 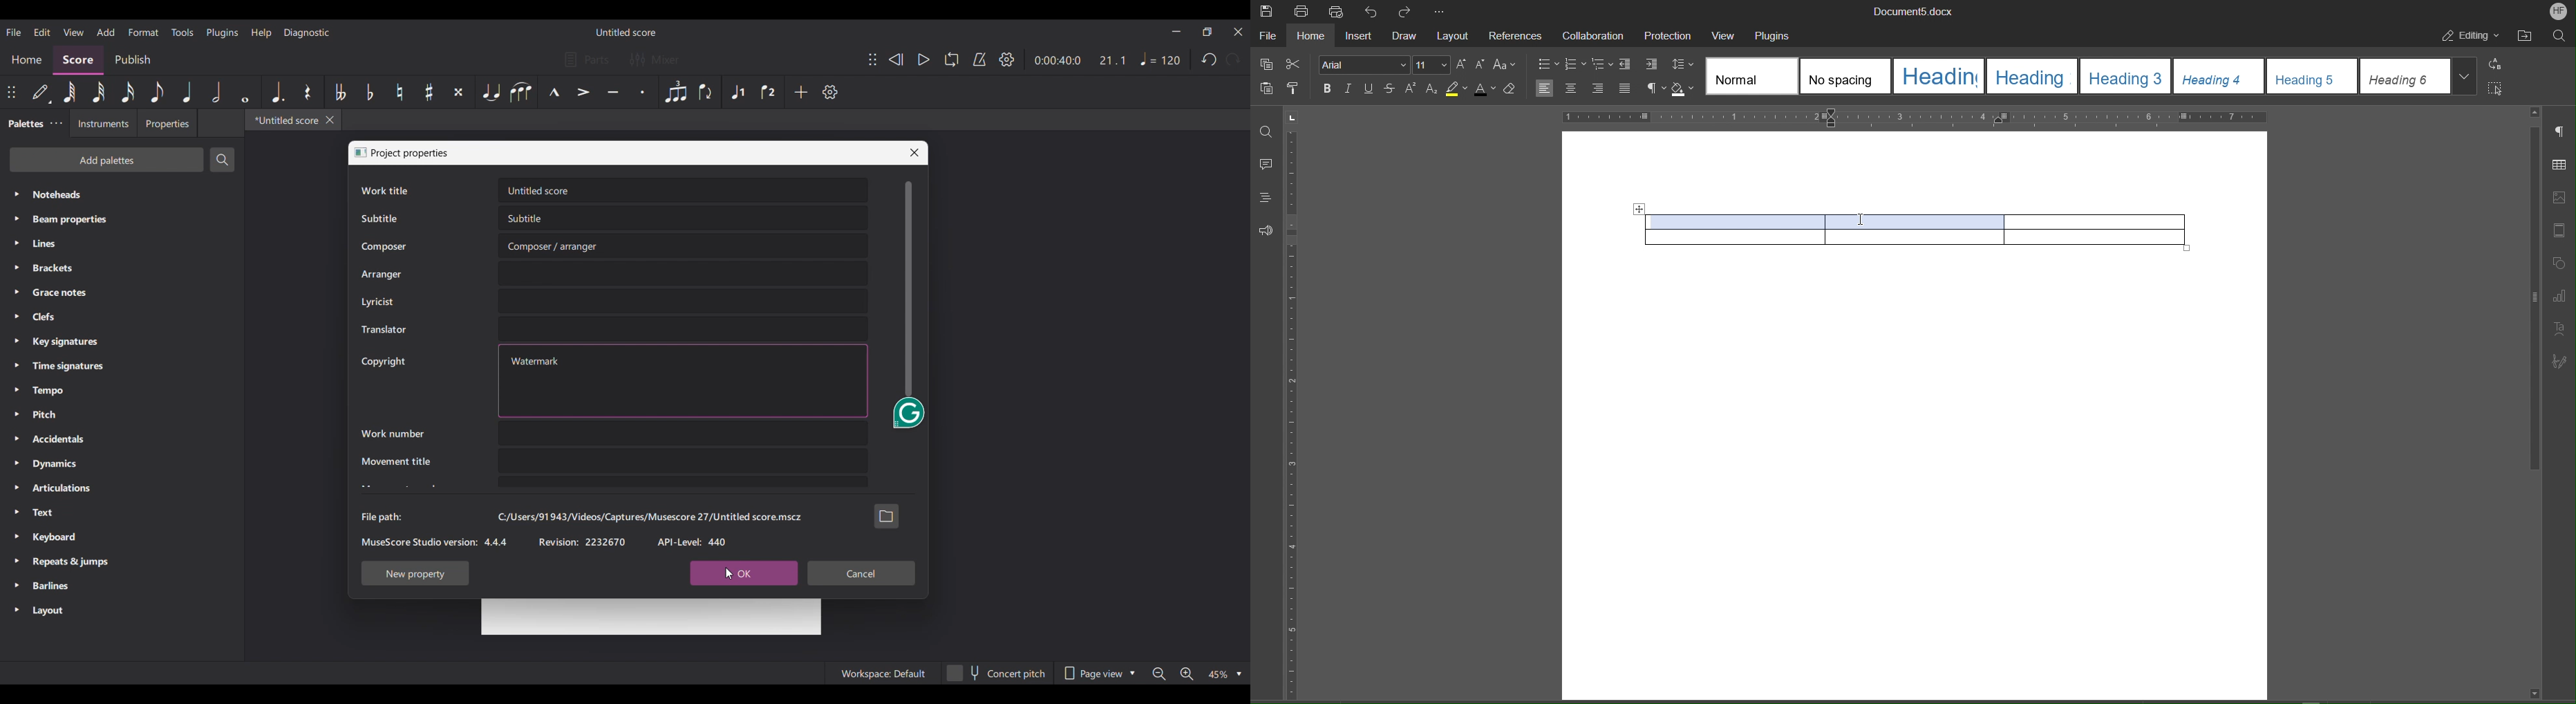 What do you see at coordinates (2313, 76) in the screenshot?
I see `heading 5` at bounding box center [2313, 76].